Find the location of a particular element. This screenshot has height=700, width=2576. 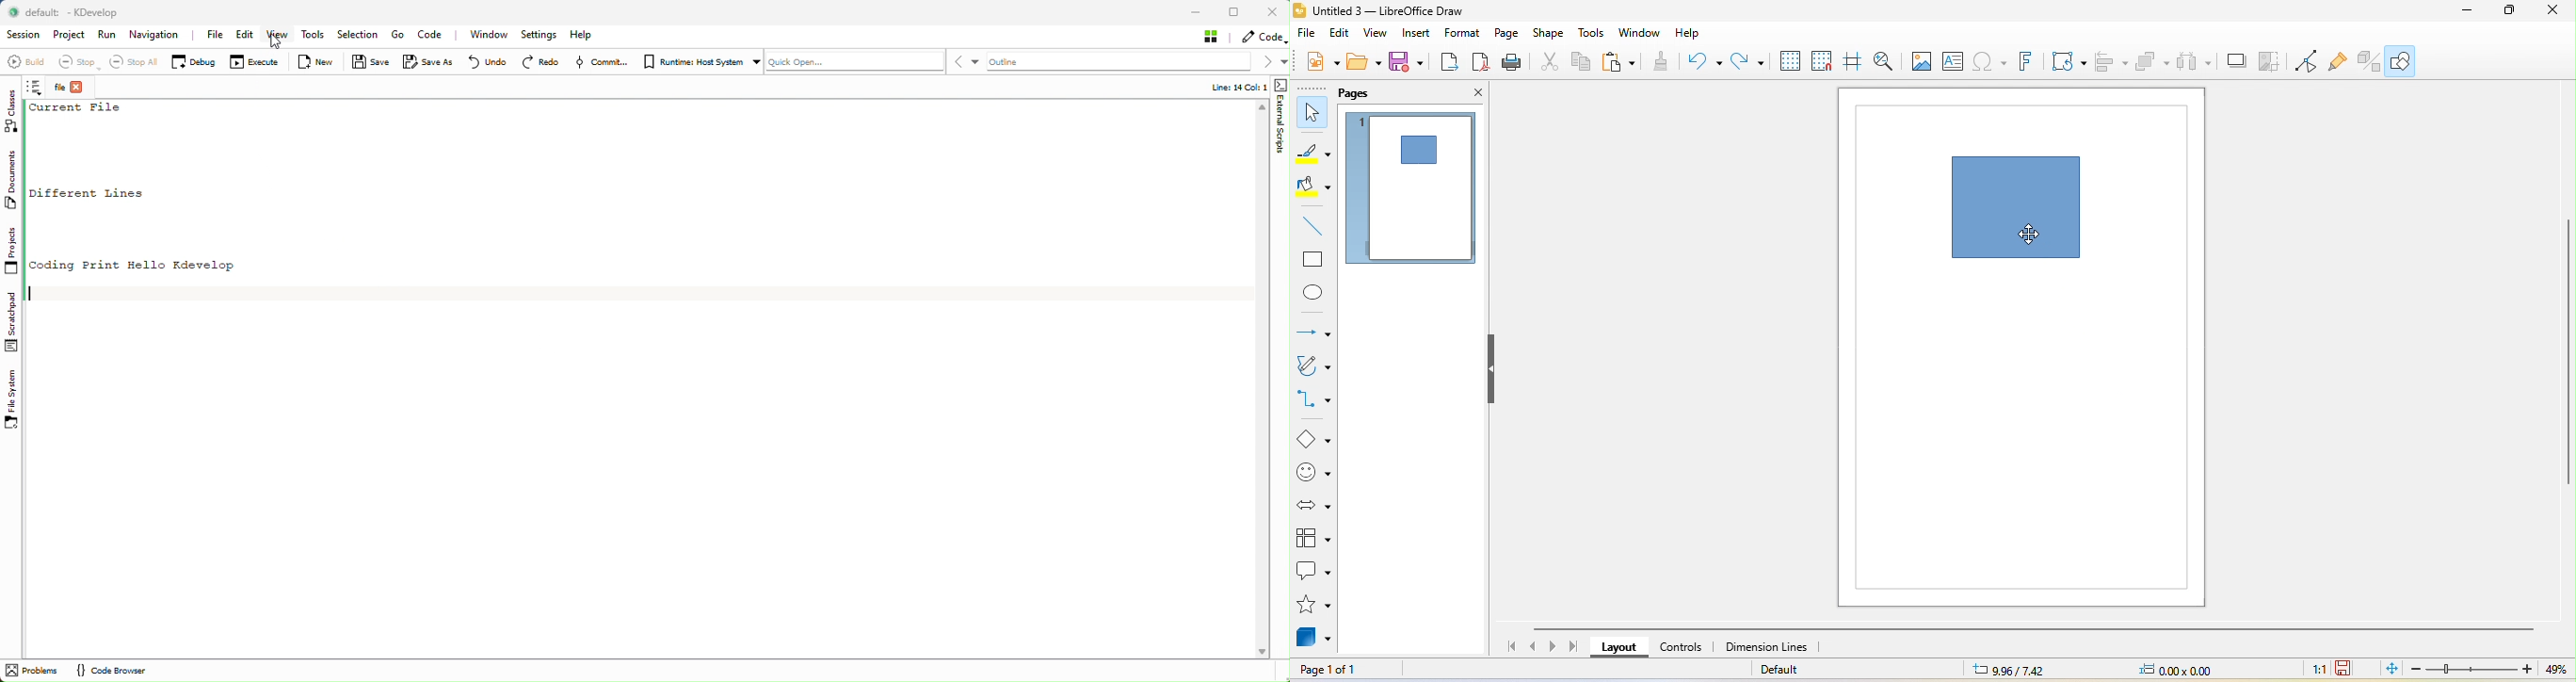

3d object is located at coordinates (1314, 638).